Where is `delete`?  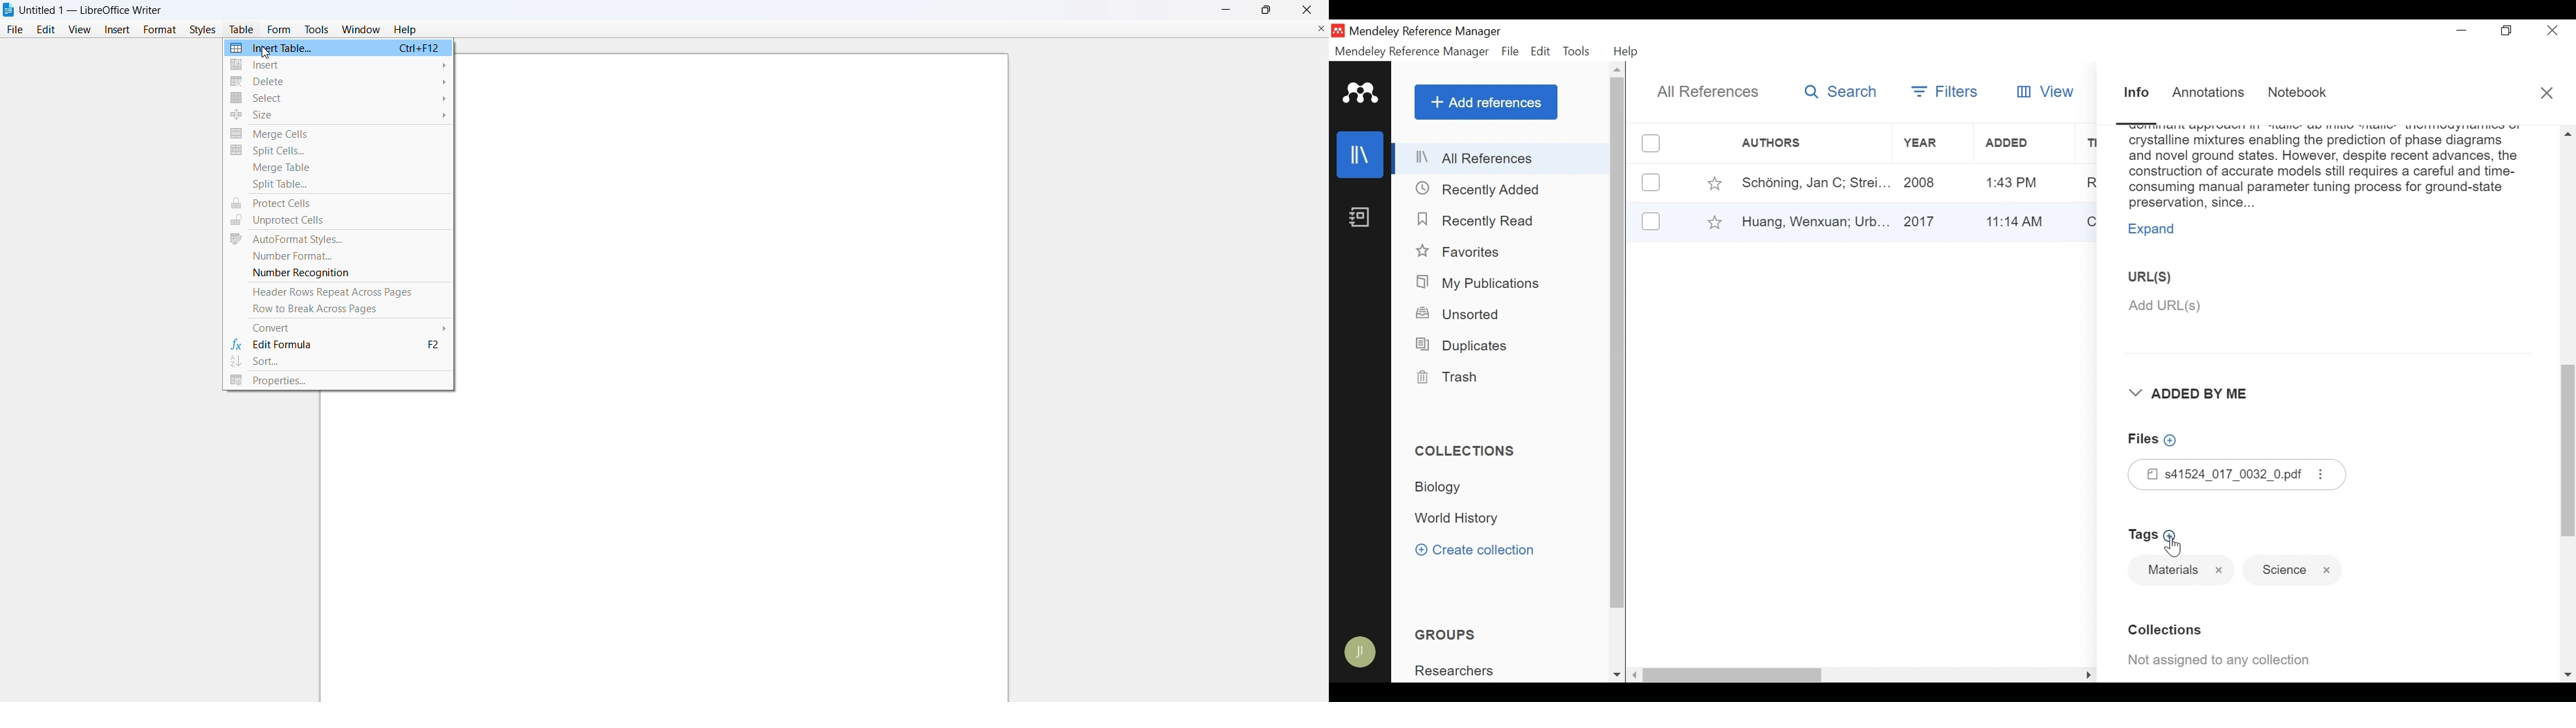 delete is located at coordinates (338, 81).